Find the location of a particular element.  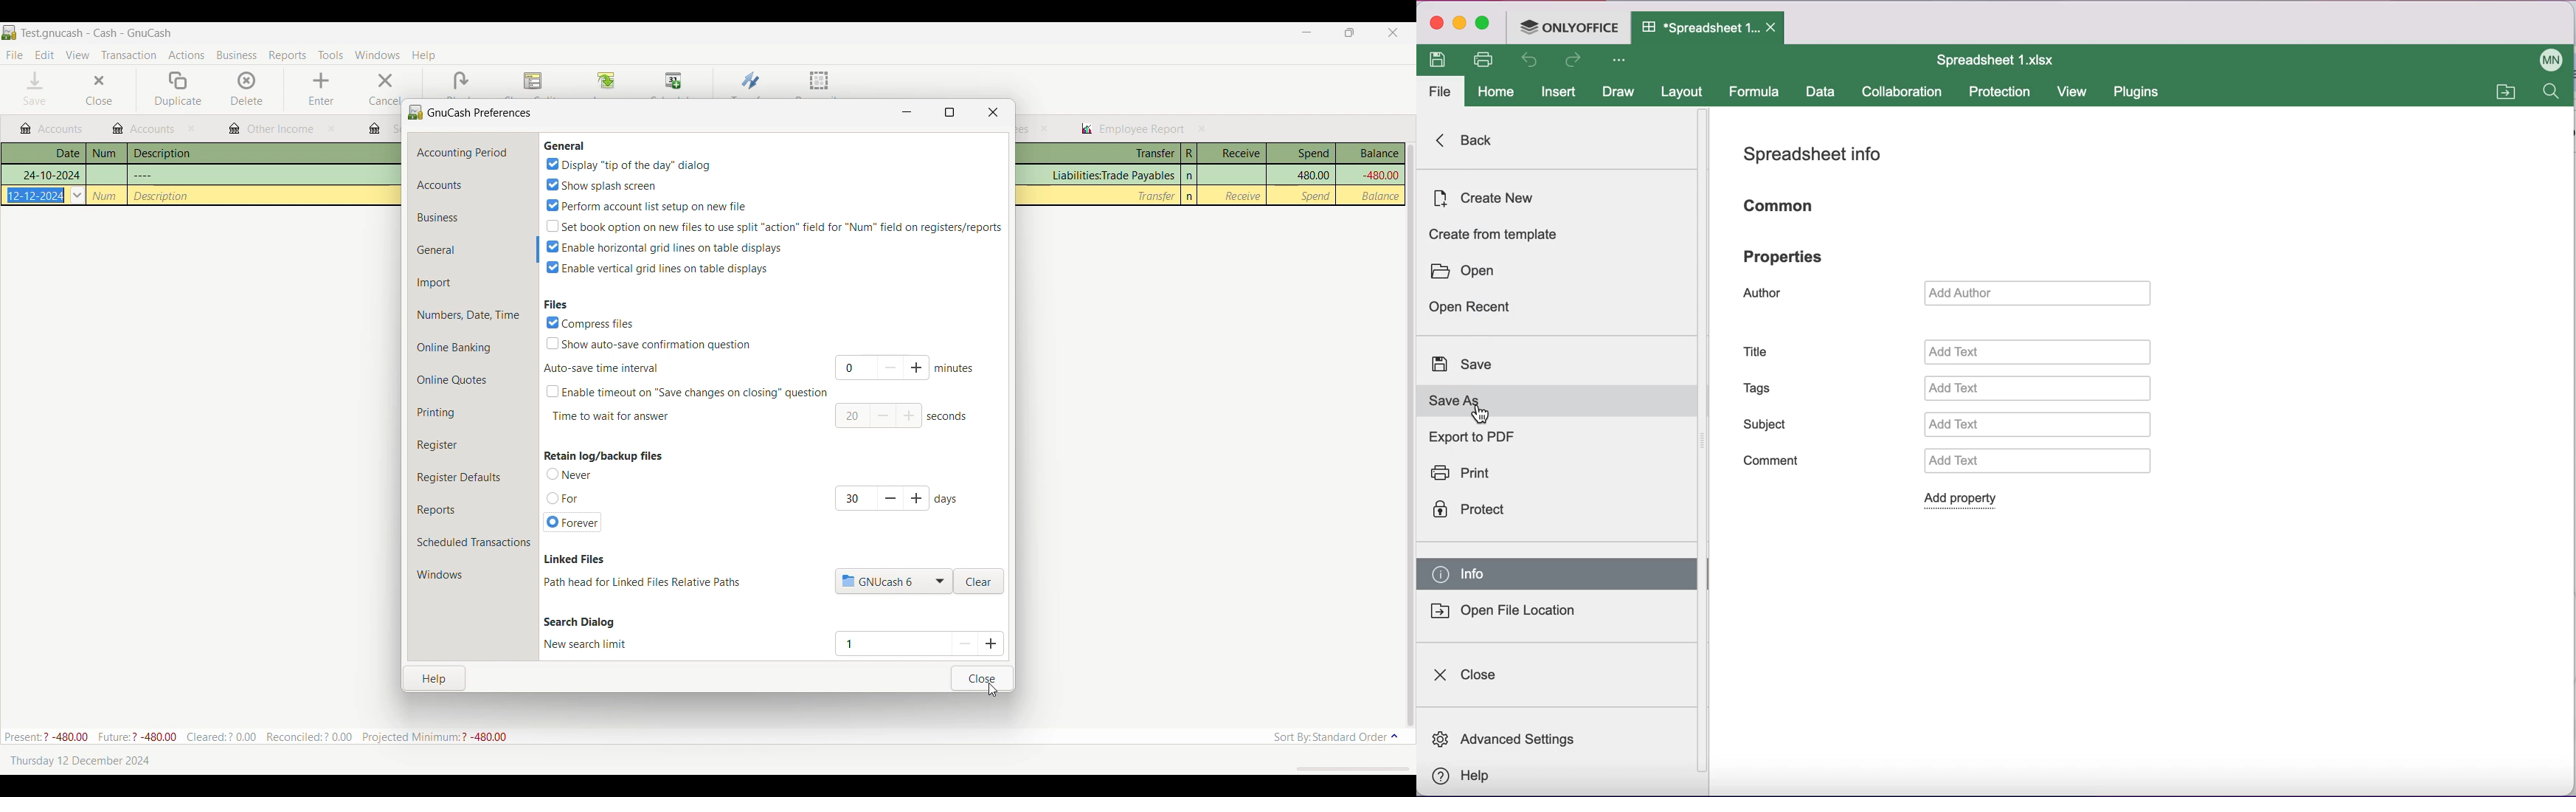

Window title is located at coordinates (471, 111).